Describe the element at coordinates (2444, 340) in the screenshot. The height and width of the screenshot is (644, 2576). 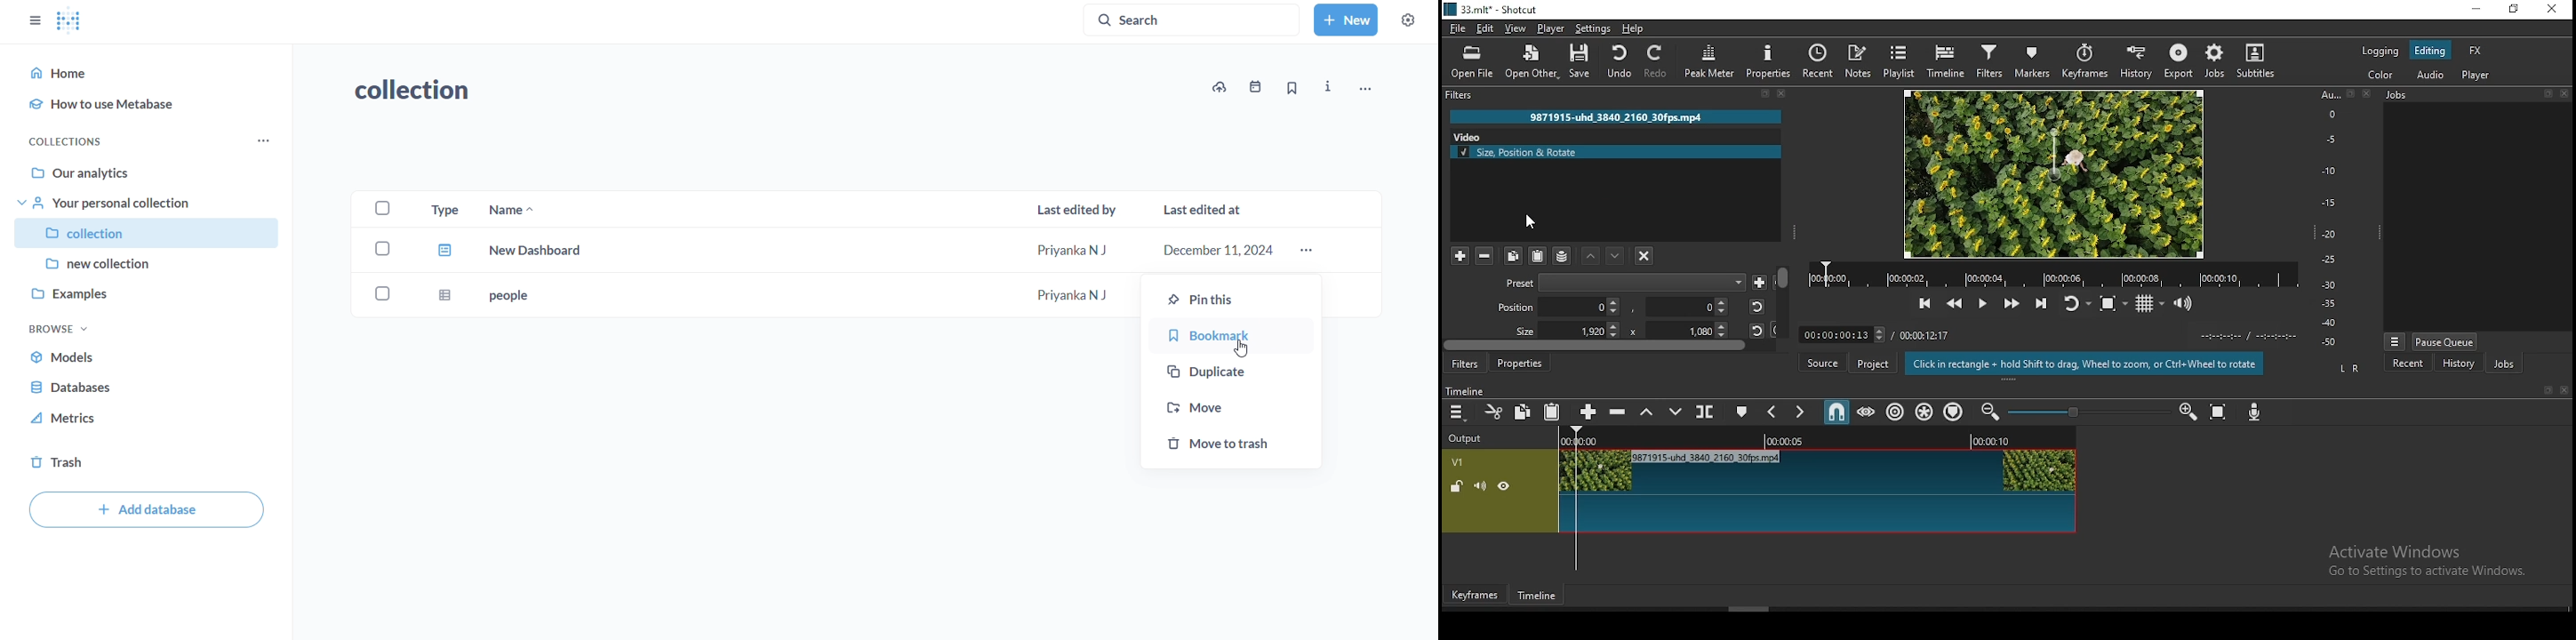
I see `pause queue` at that location.